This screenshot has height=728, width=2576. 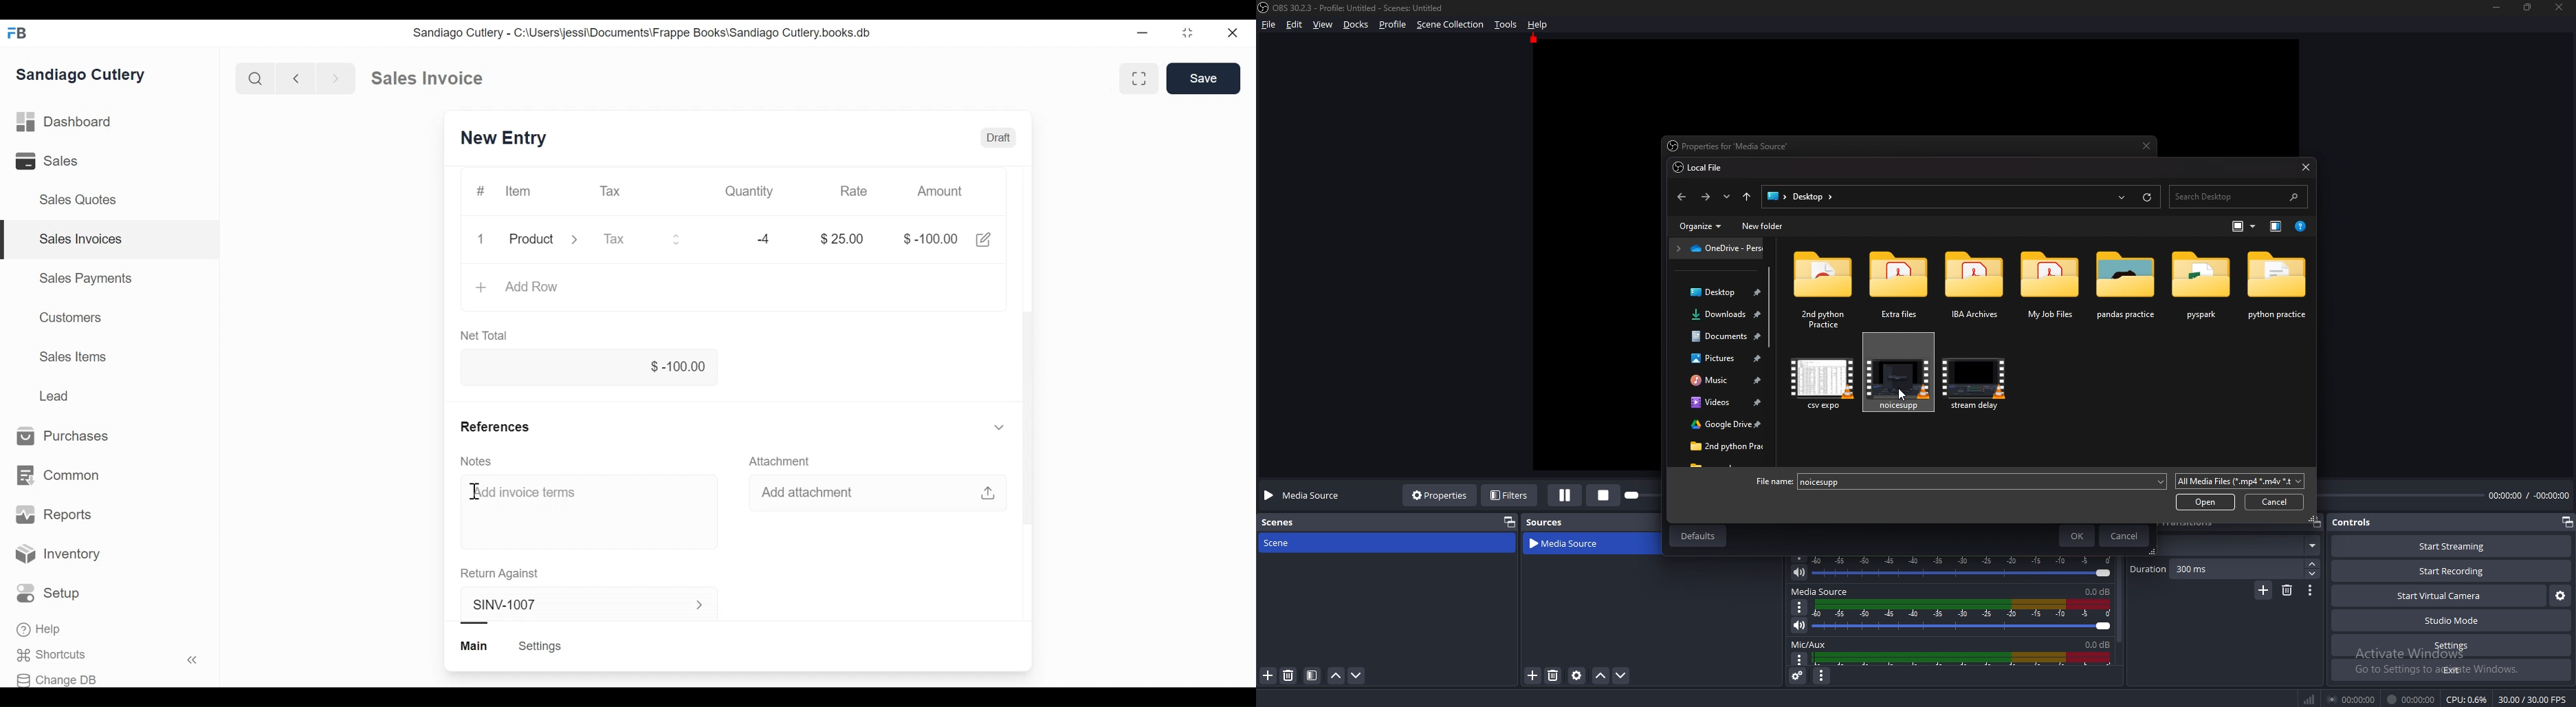 What do you see at coordinates (1531, 675) in the screenshot?
I see `Add sources` at bounding box center [1531, 675].